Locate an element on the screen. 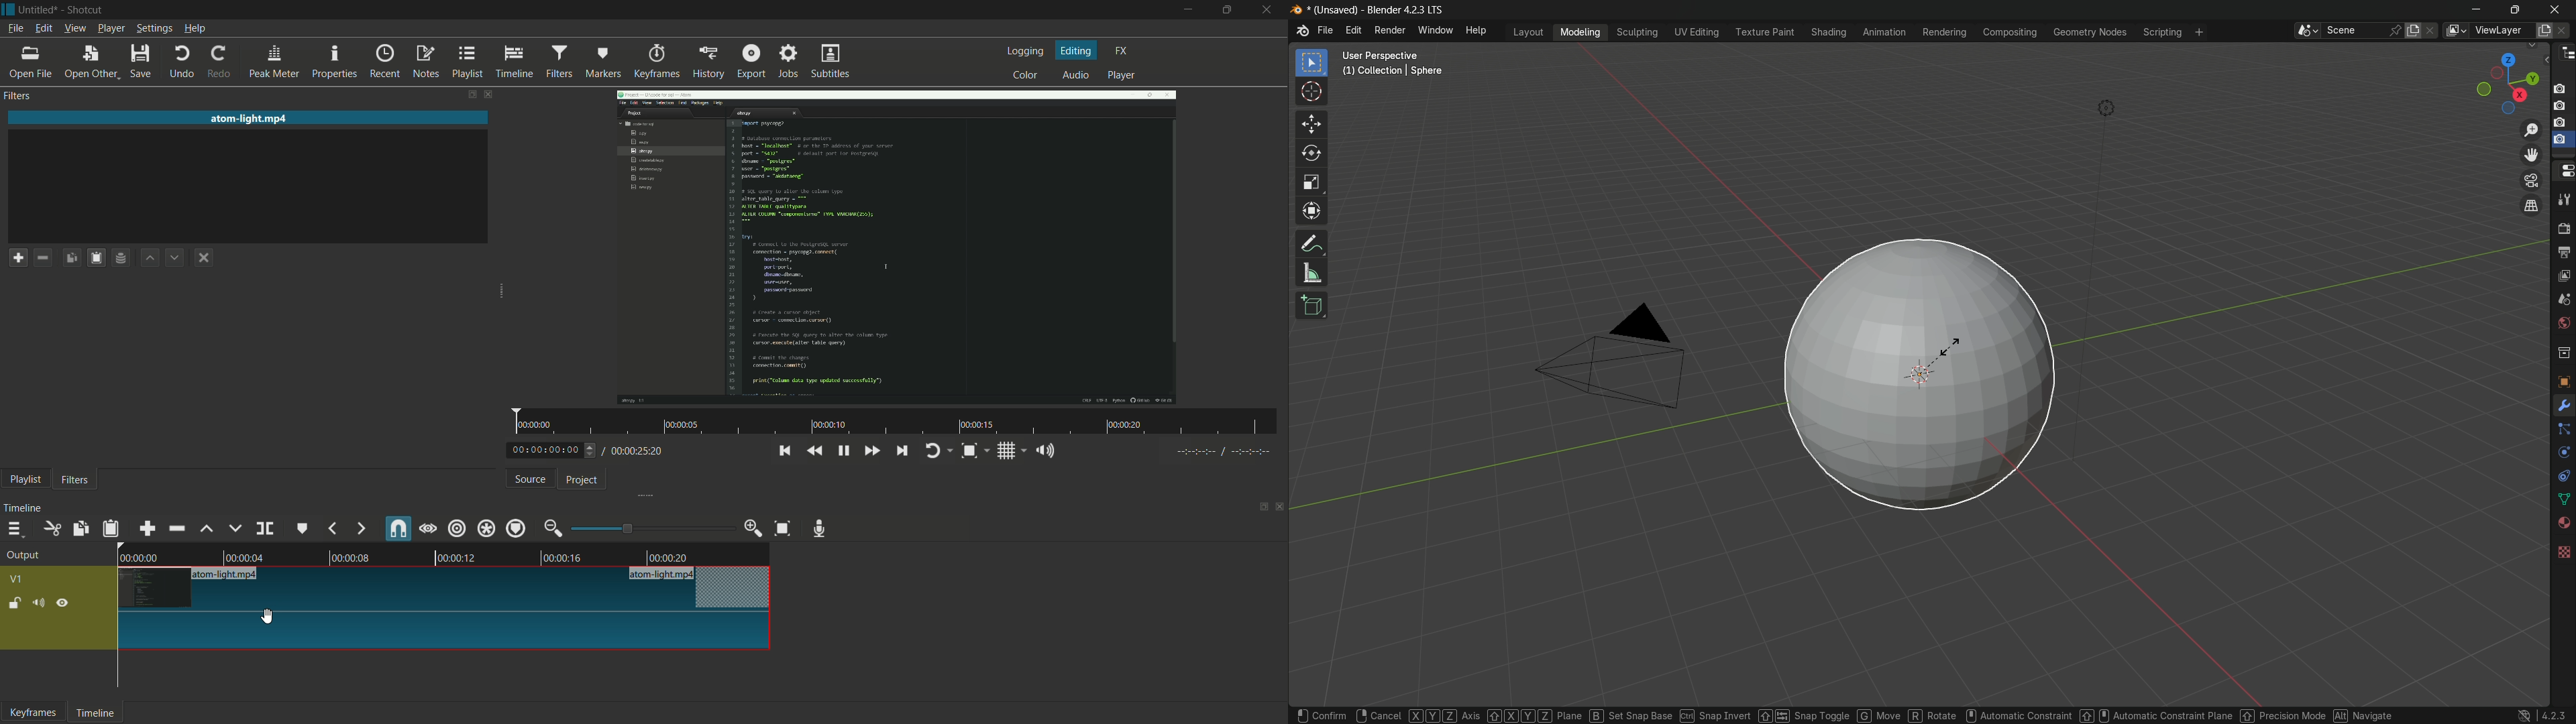 The image size is (2576, 728). light is located at coordinates (2115, 107).